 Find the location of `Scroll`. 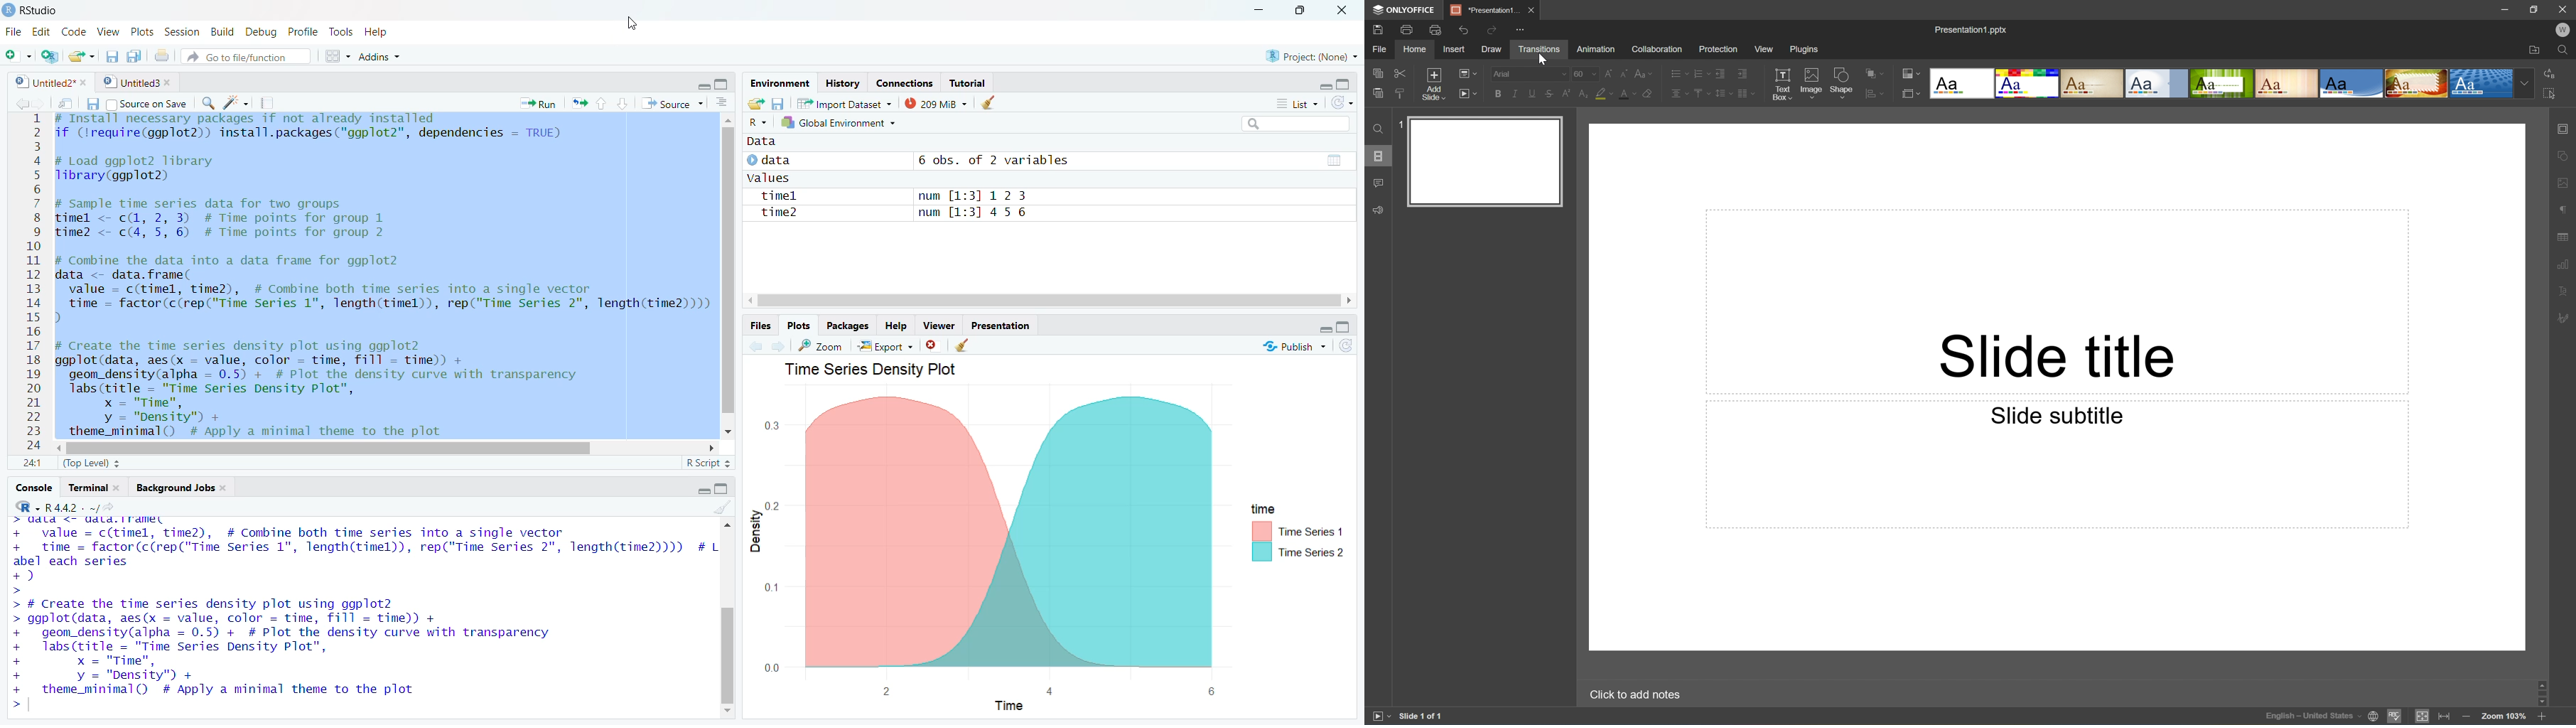

Scroll is located at coordinates (728, 276).